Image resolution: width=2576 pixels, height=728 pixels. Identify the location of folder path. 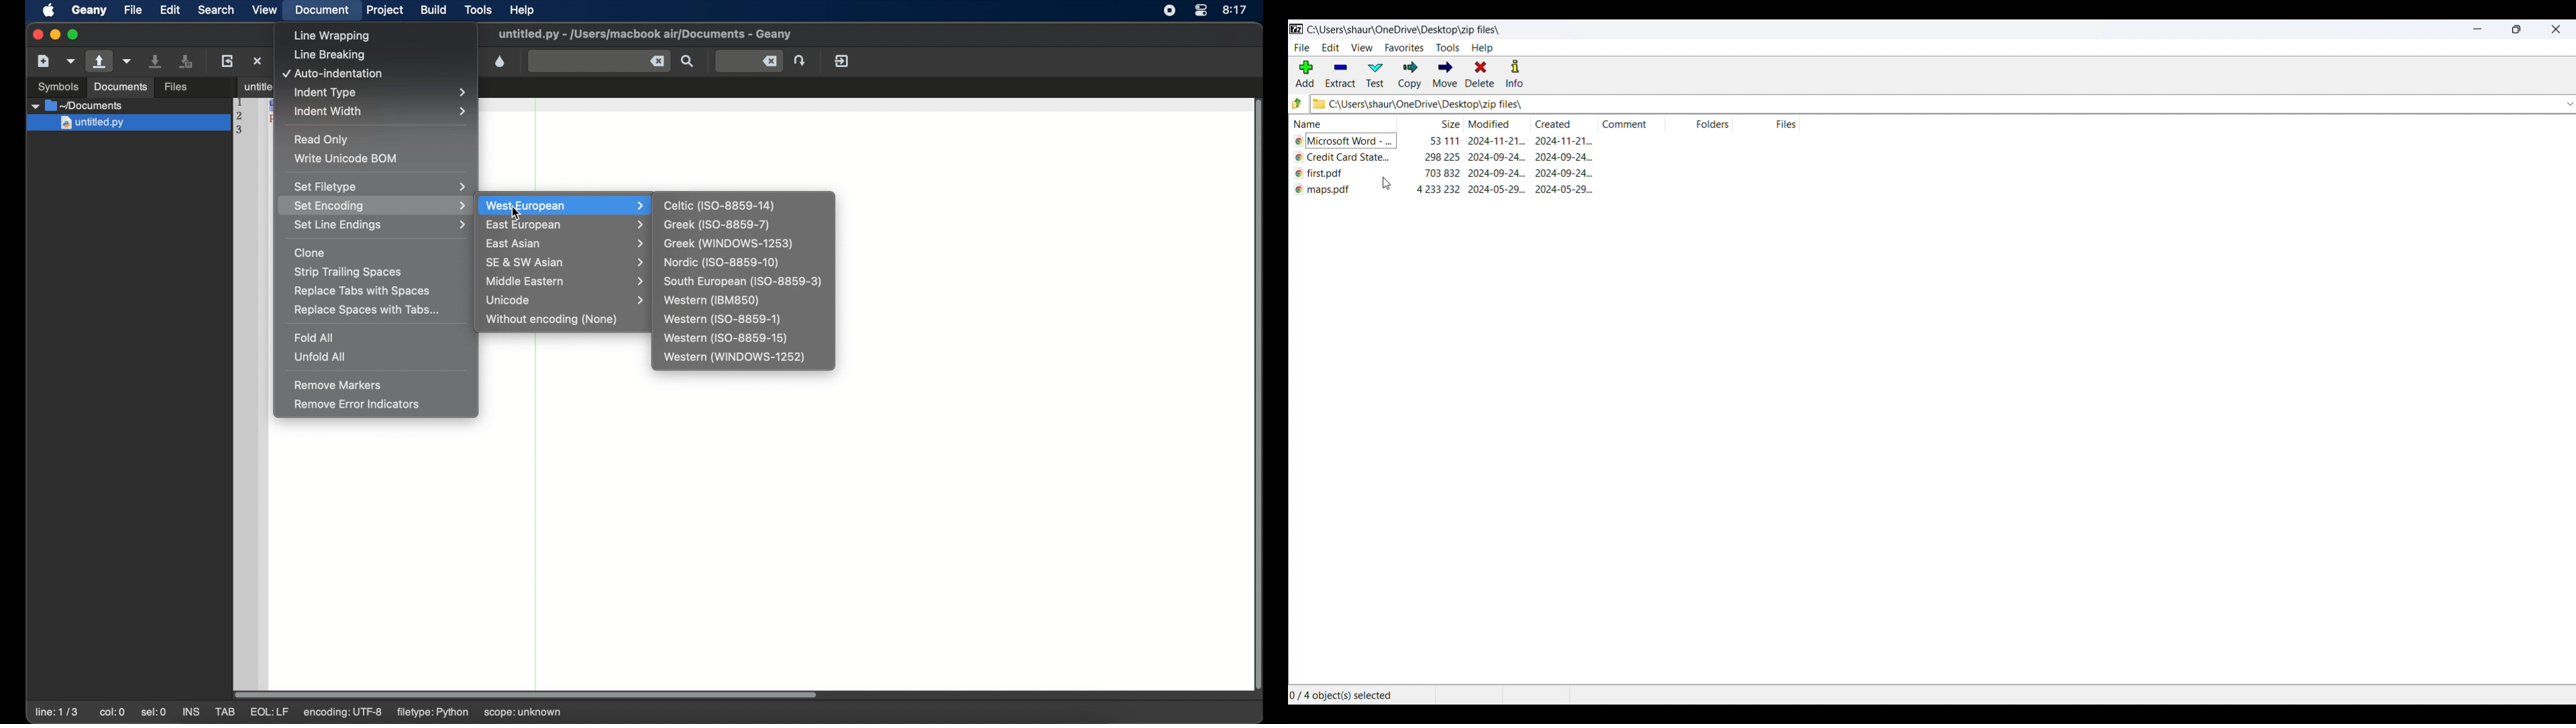
(1849, 103).